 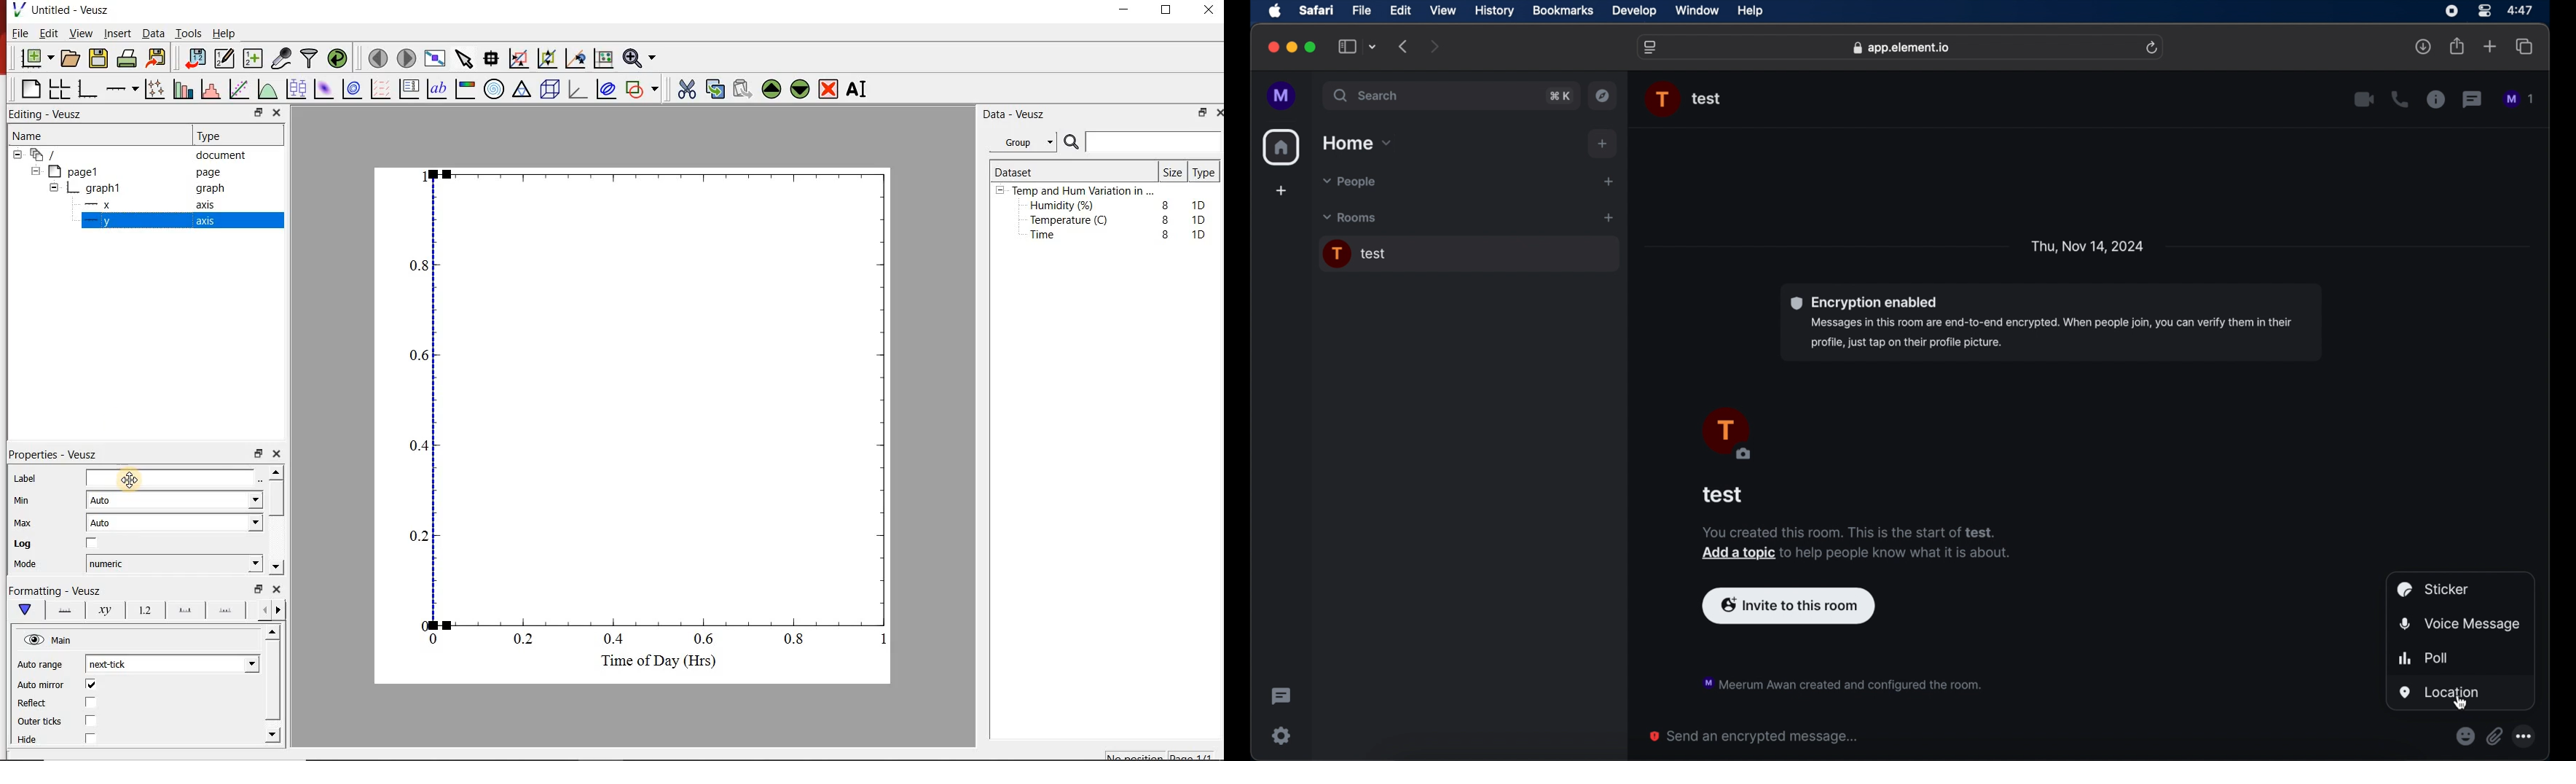 I want to click on view, so click(x=1444, y=10).